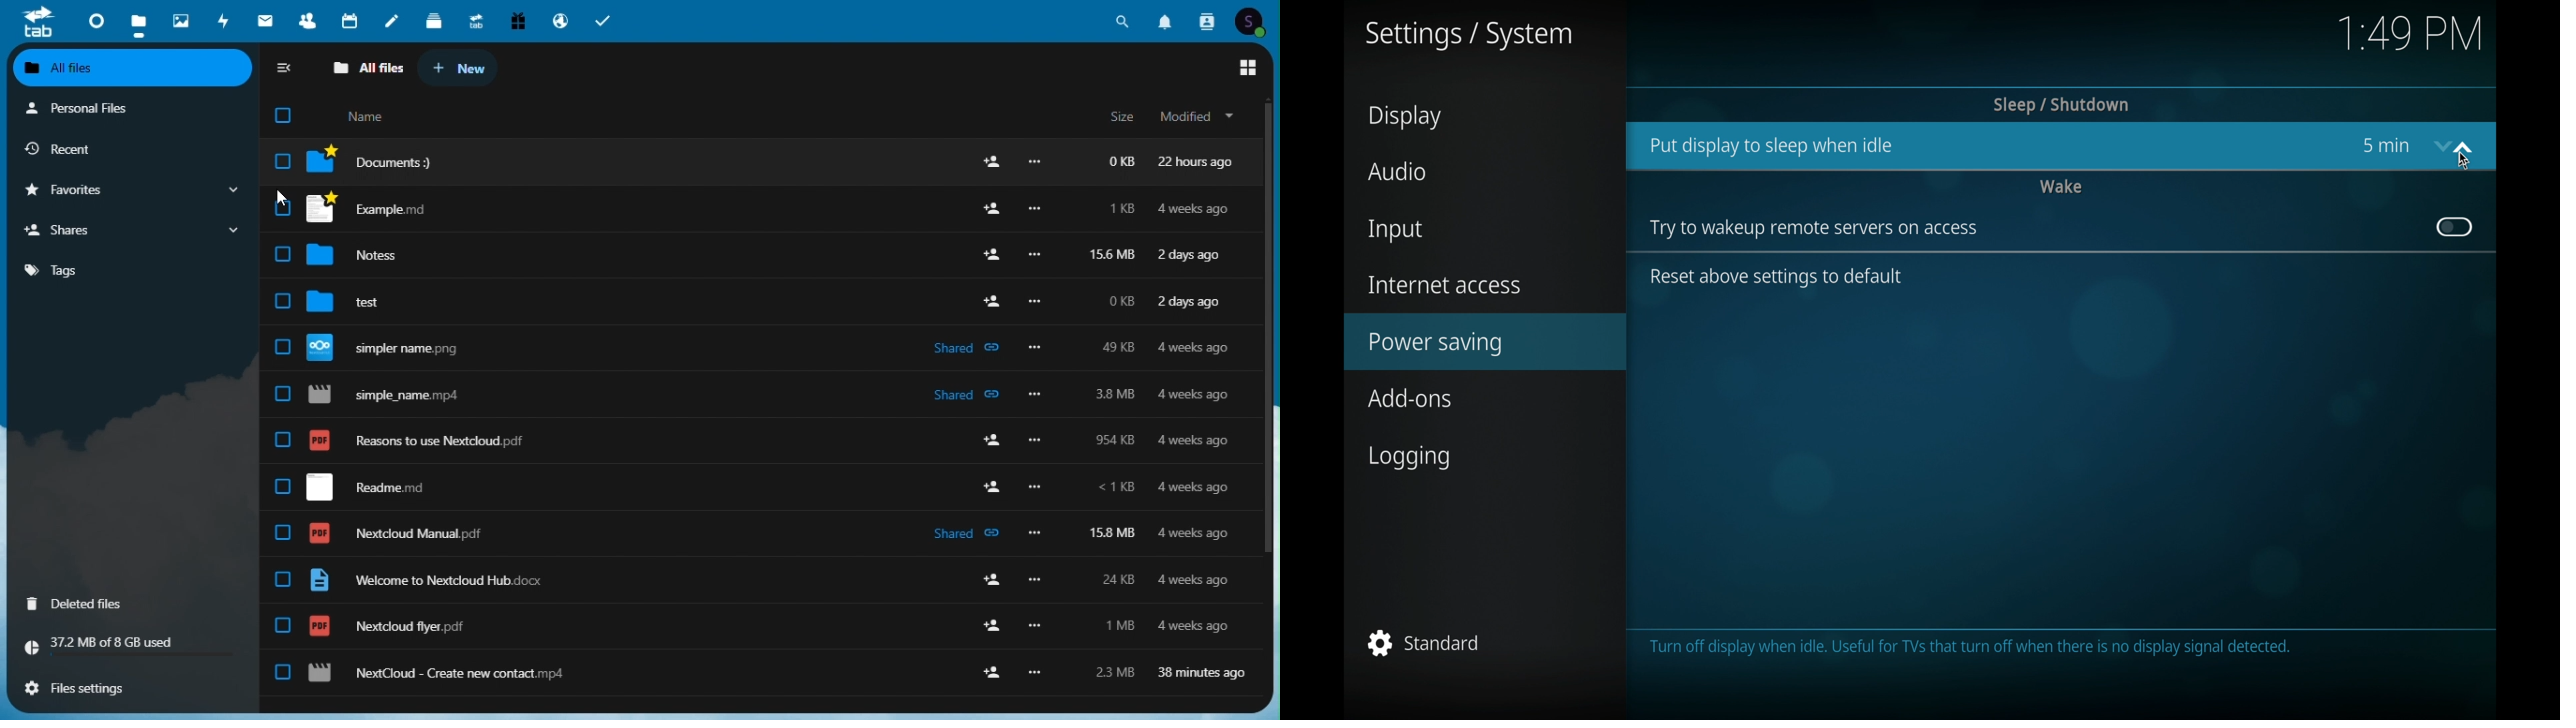  I want to click on settings, so click(1469, 35).